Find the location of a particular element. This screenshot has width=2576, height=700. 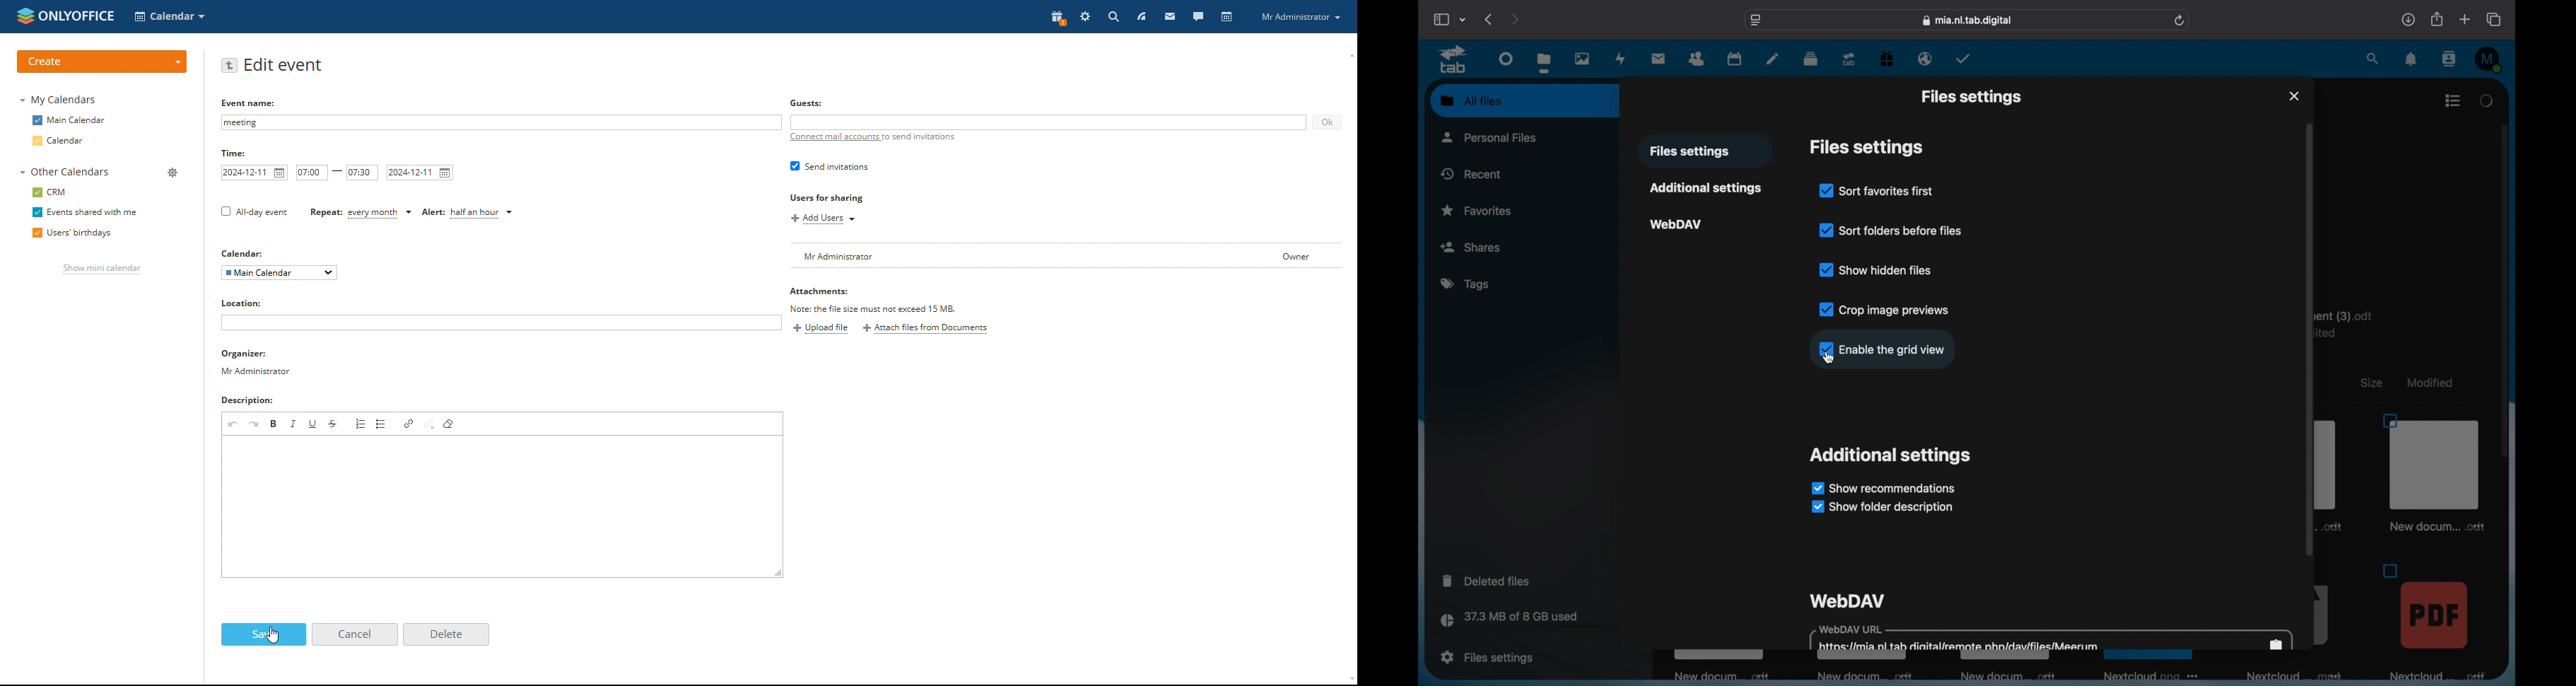

close is located at coordinates (2294, 96).